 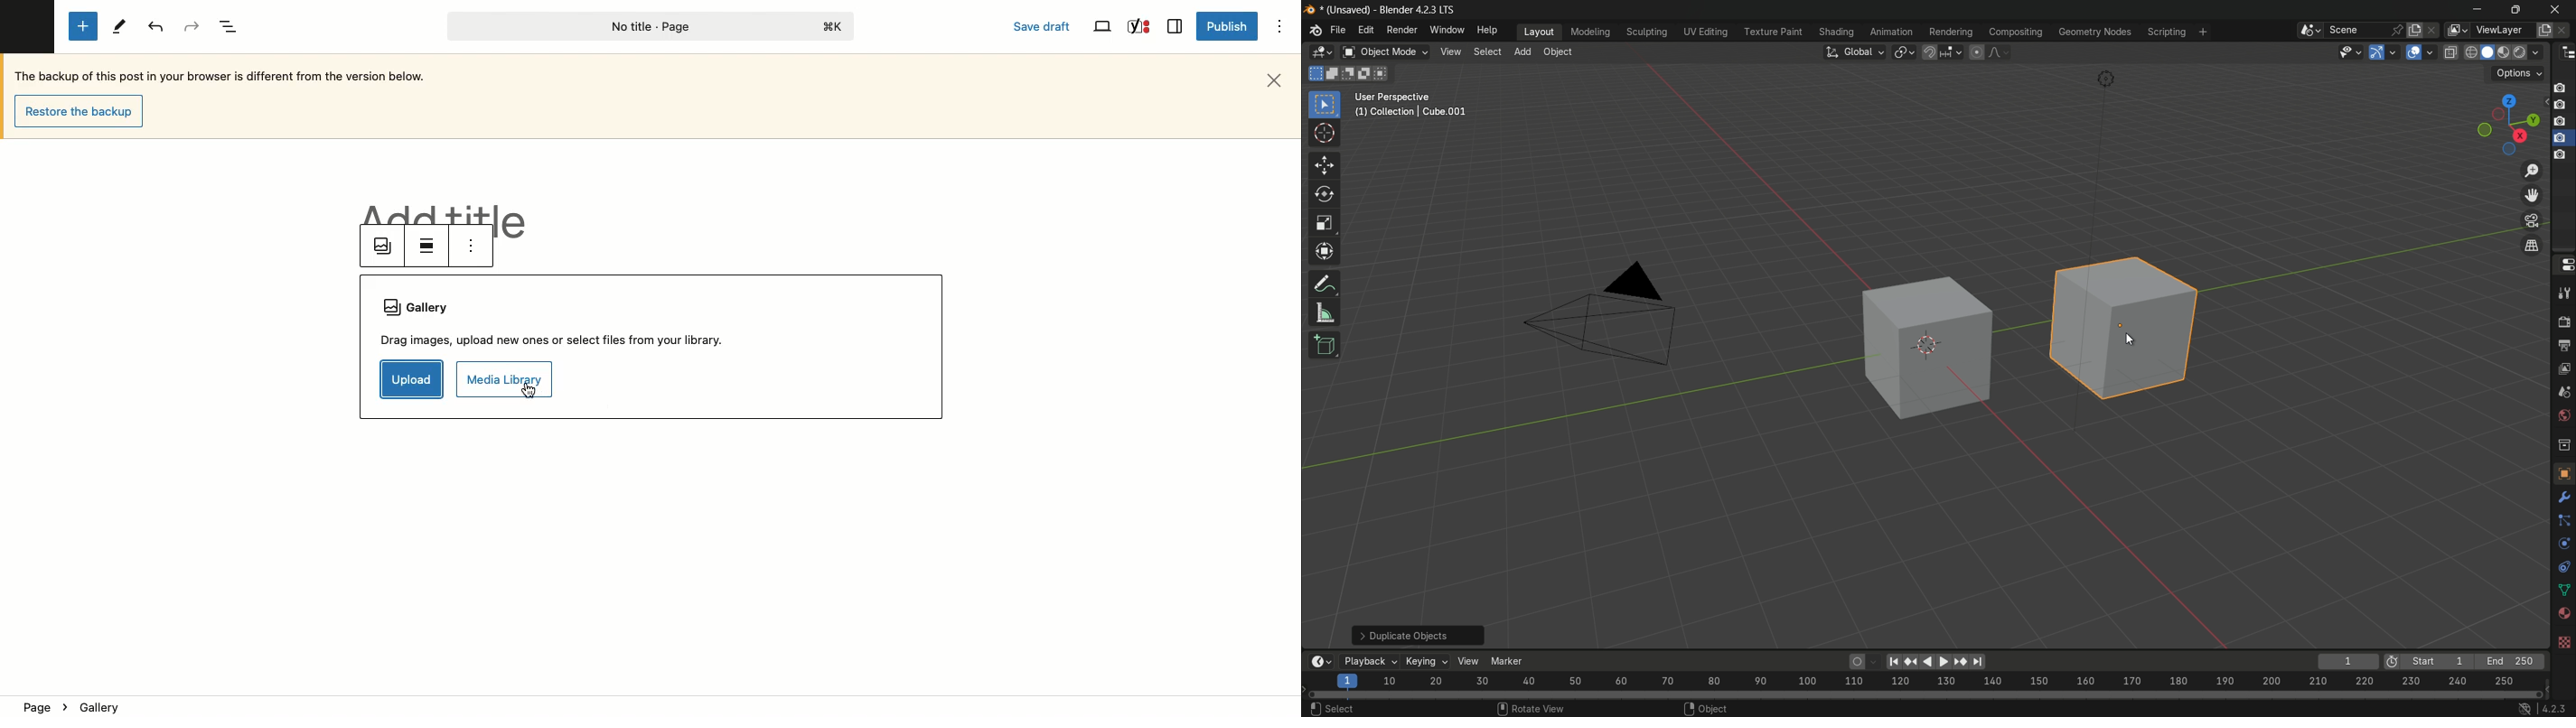 What do you see at coordinates (1044, 28) in the screenshot?
I see `Save draft` at bounding box center [1044, 28].